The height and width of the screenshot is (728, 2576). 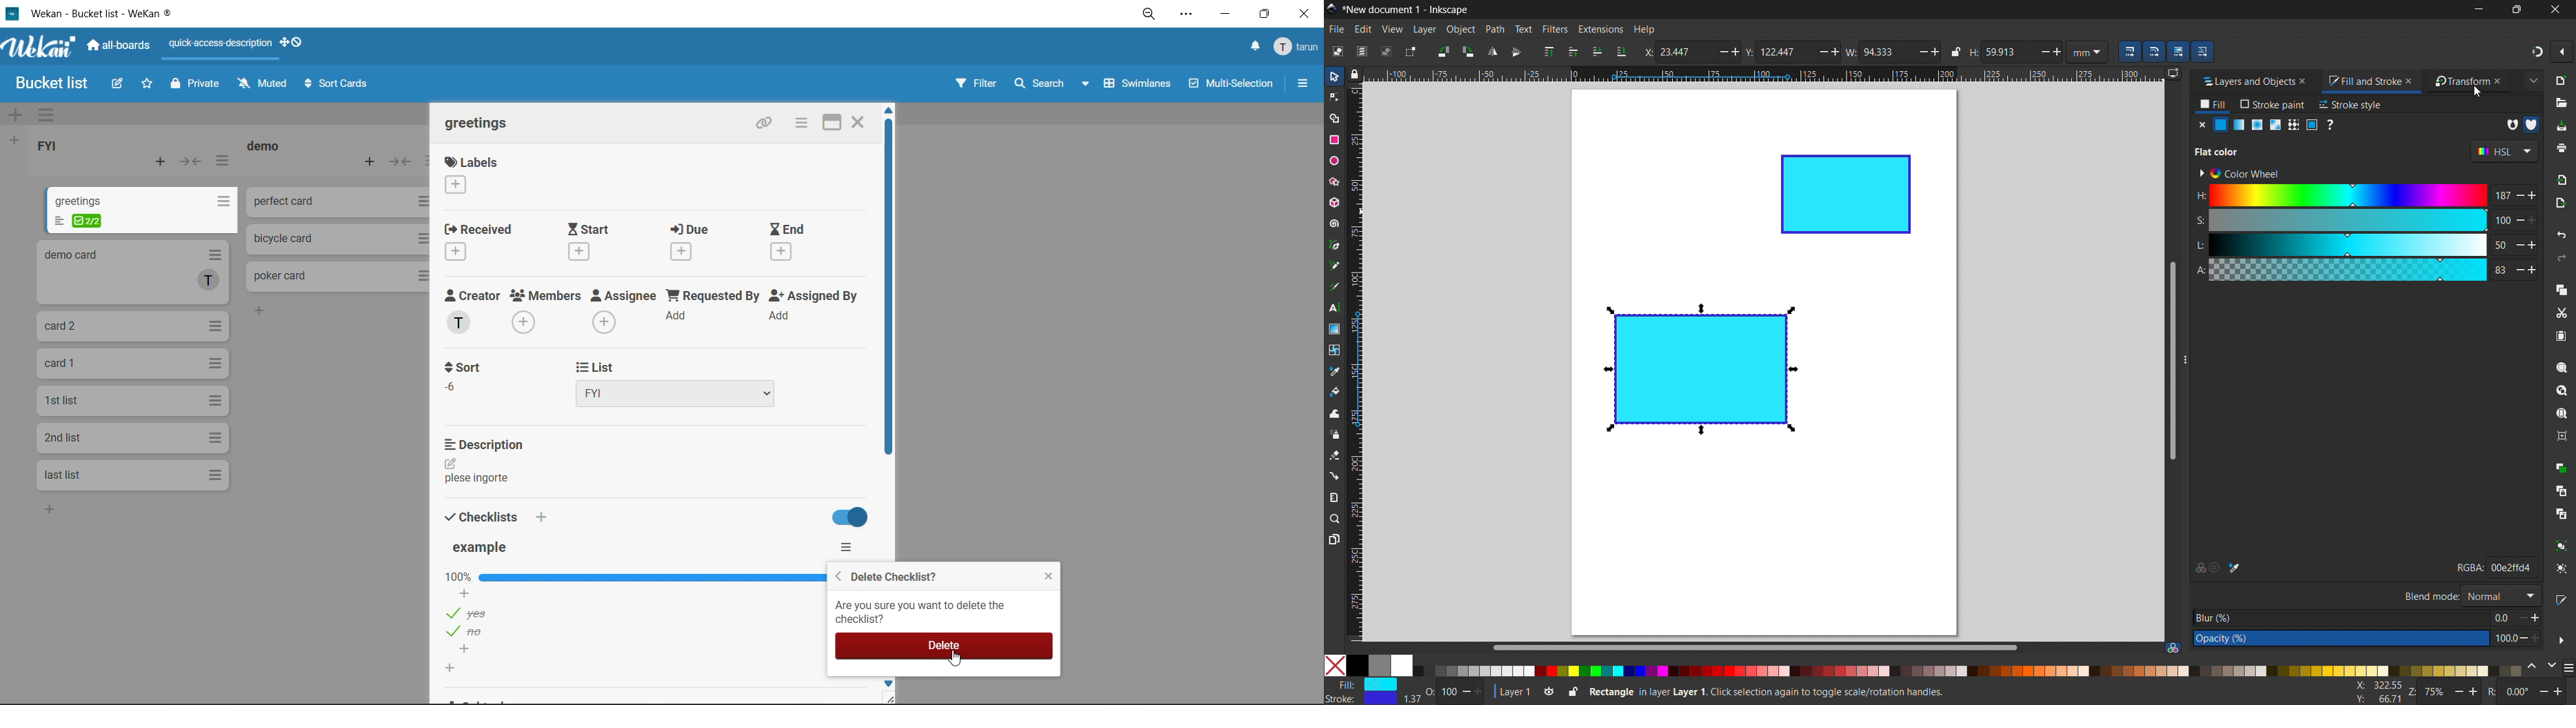 I want to click on object 1, so click(x=1698, y=369).